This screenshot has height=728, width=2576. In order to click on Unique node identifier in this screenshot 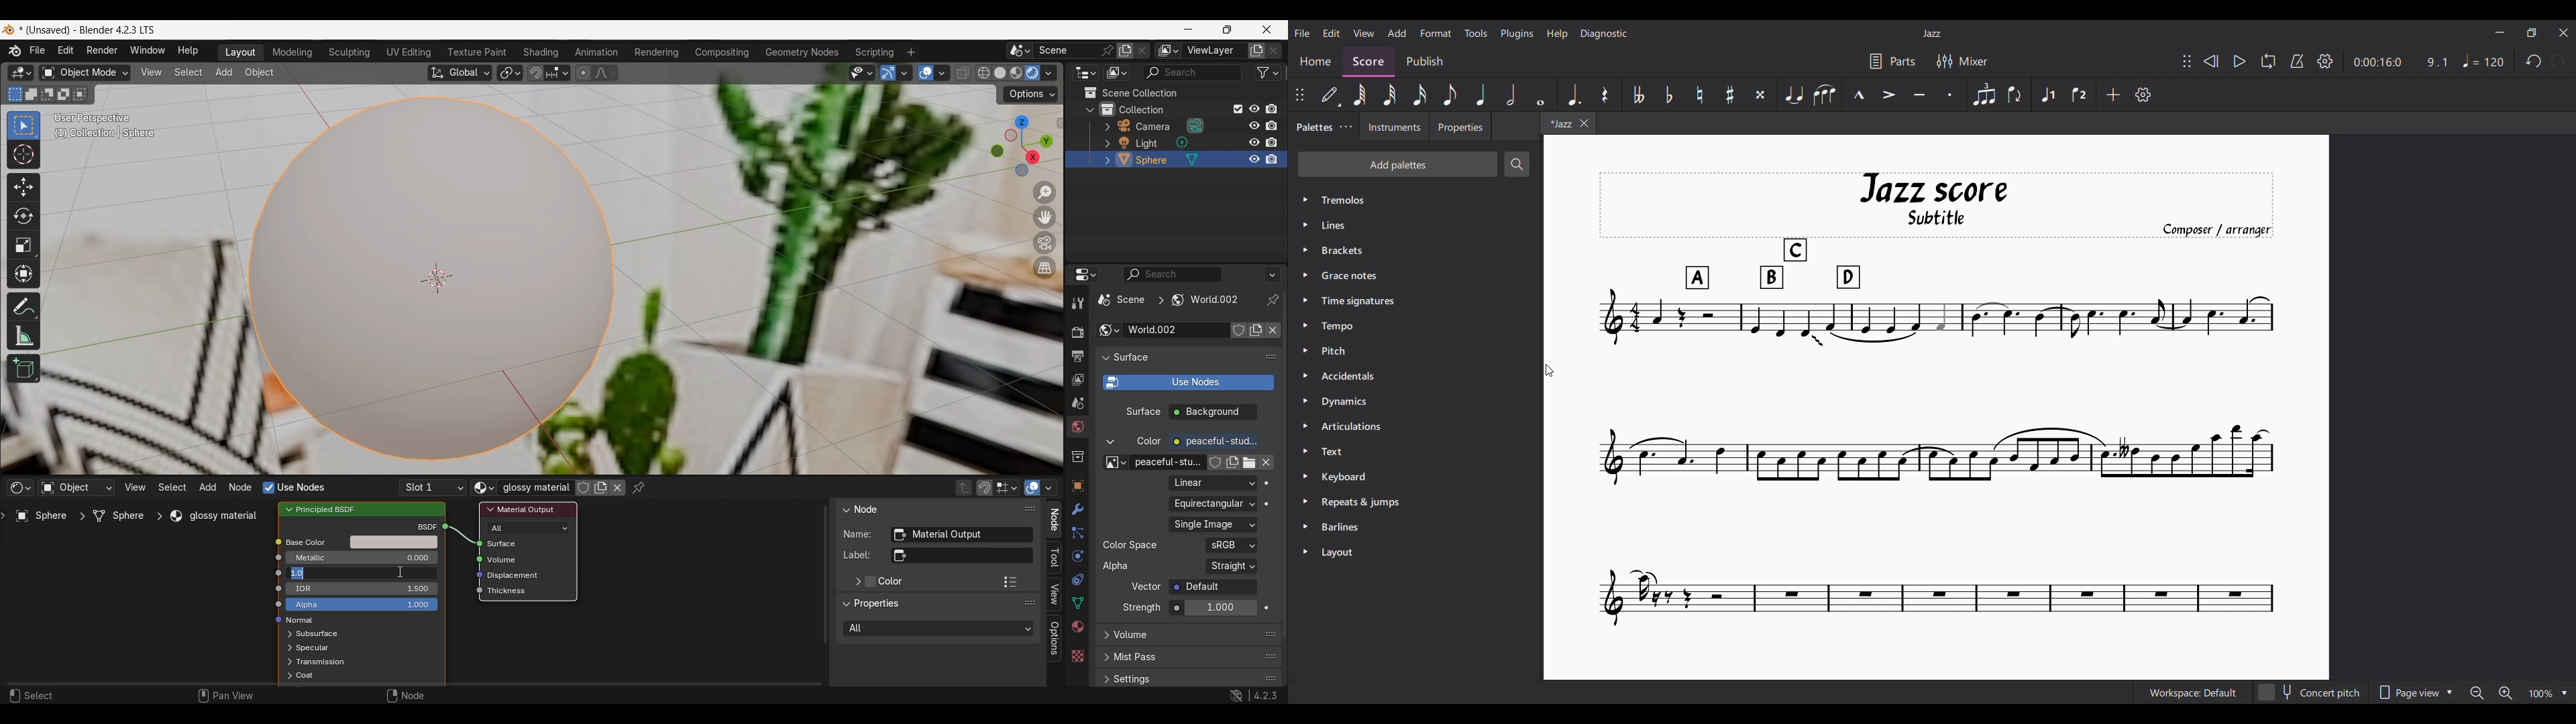, I will do `click(961, 535)`.